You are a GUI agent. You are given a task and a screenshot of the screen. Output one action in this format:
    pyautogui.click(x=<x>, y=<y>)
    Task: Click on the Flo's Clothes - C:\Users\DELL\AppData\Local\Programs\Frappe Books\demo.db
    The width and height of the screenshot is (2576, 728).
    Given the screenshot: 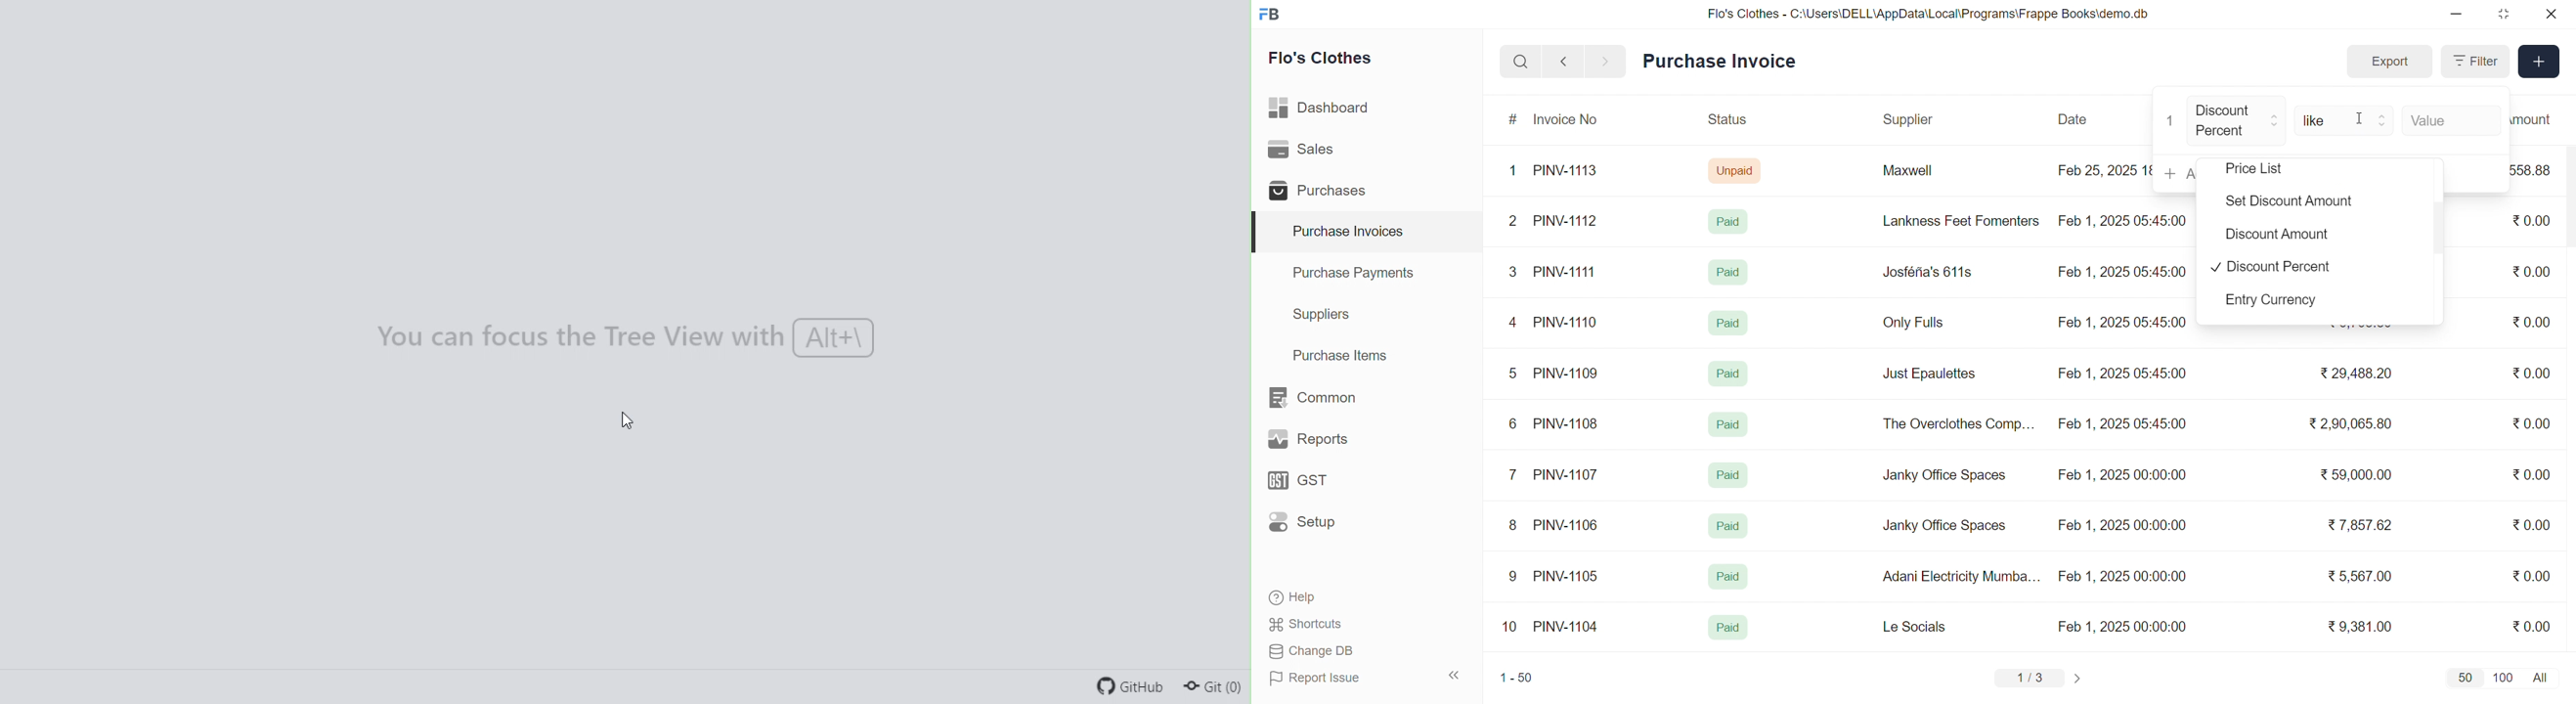 What is the action you would take?
    pyautogui.click(x=1929, y=14)
    